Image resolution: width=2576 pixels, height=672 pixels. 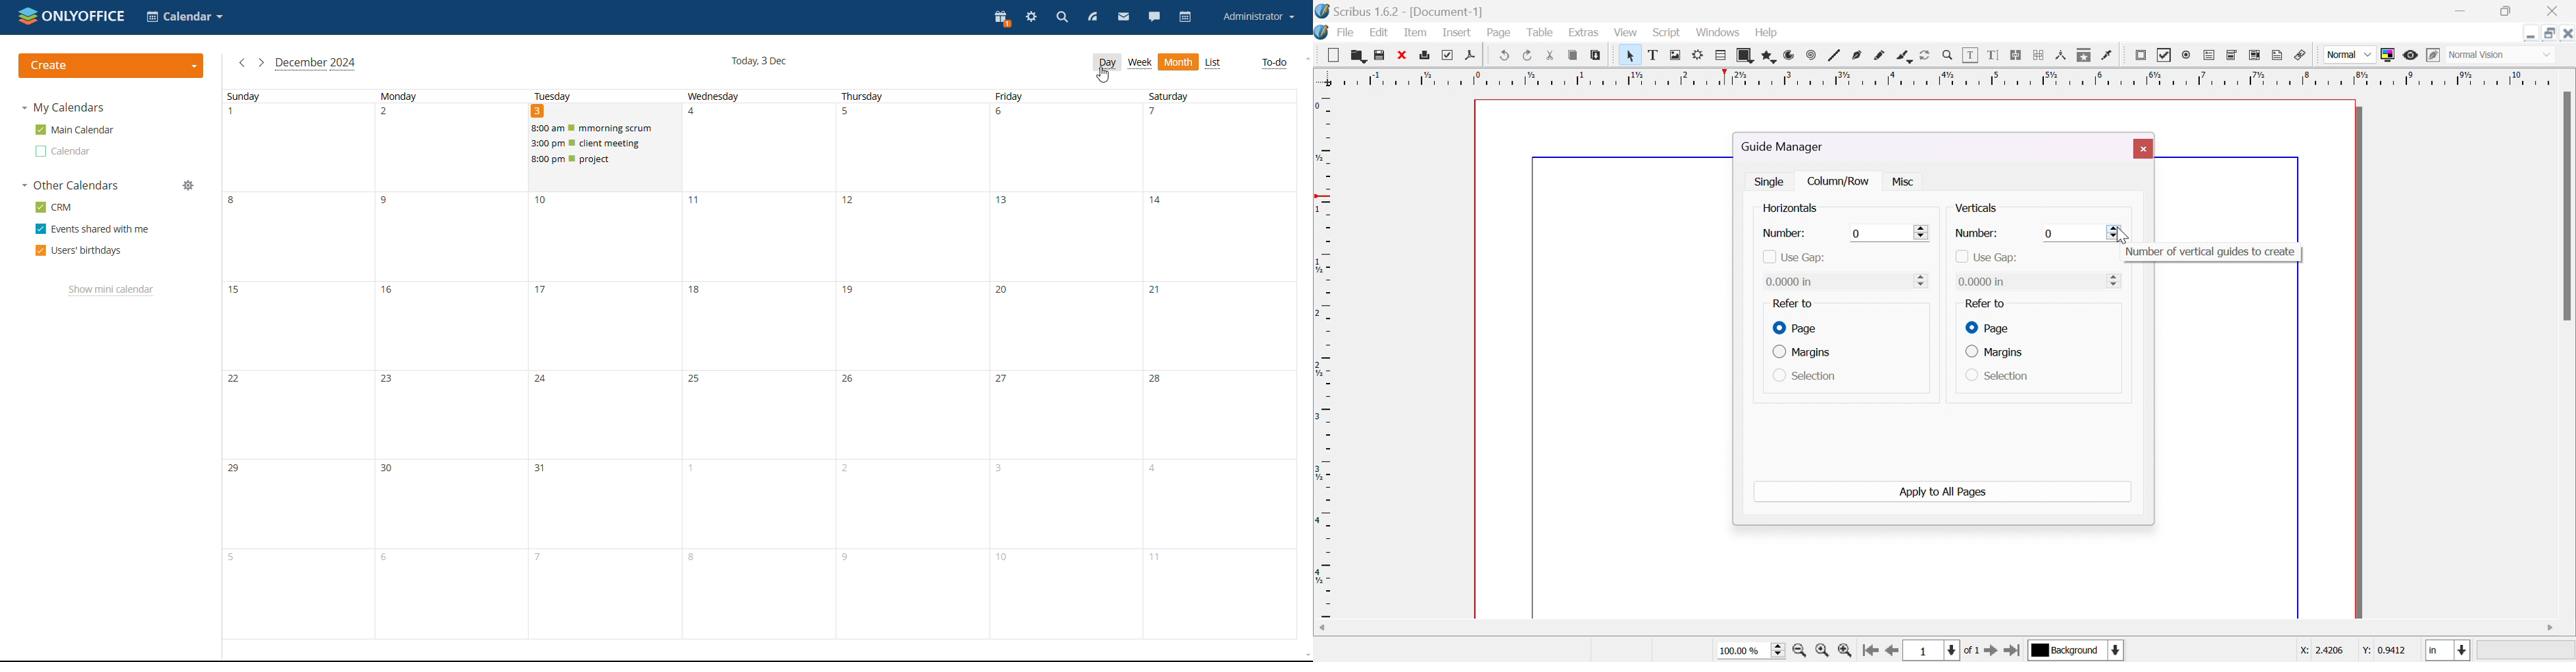 What do you see at coordinates (1323, 353) in the screenshot?
I see `ruler` at bounding box center [1323, 353].